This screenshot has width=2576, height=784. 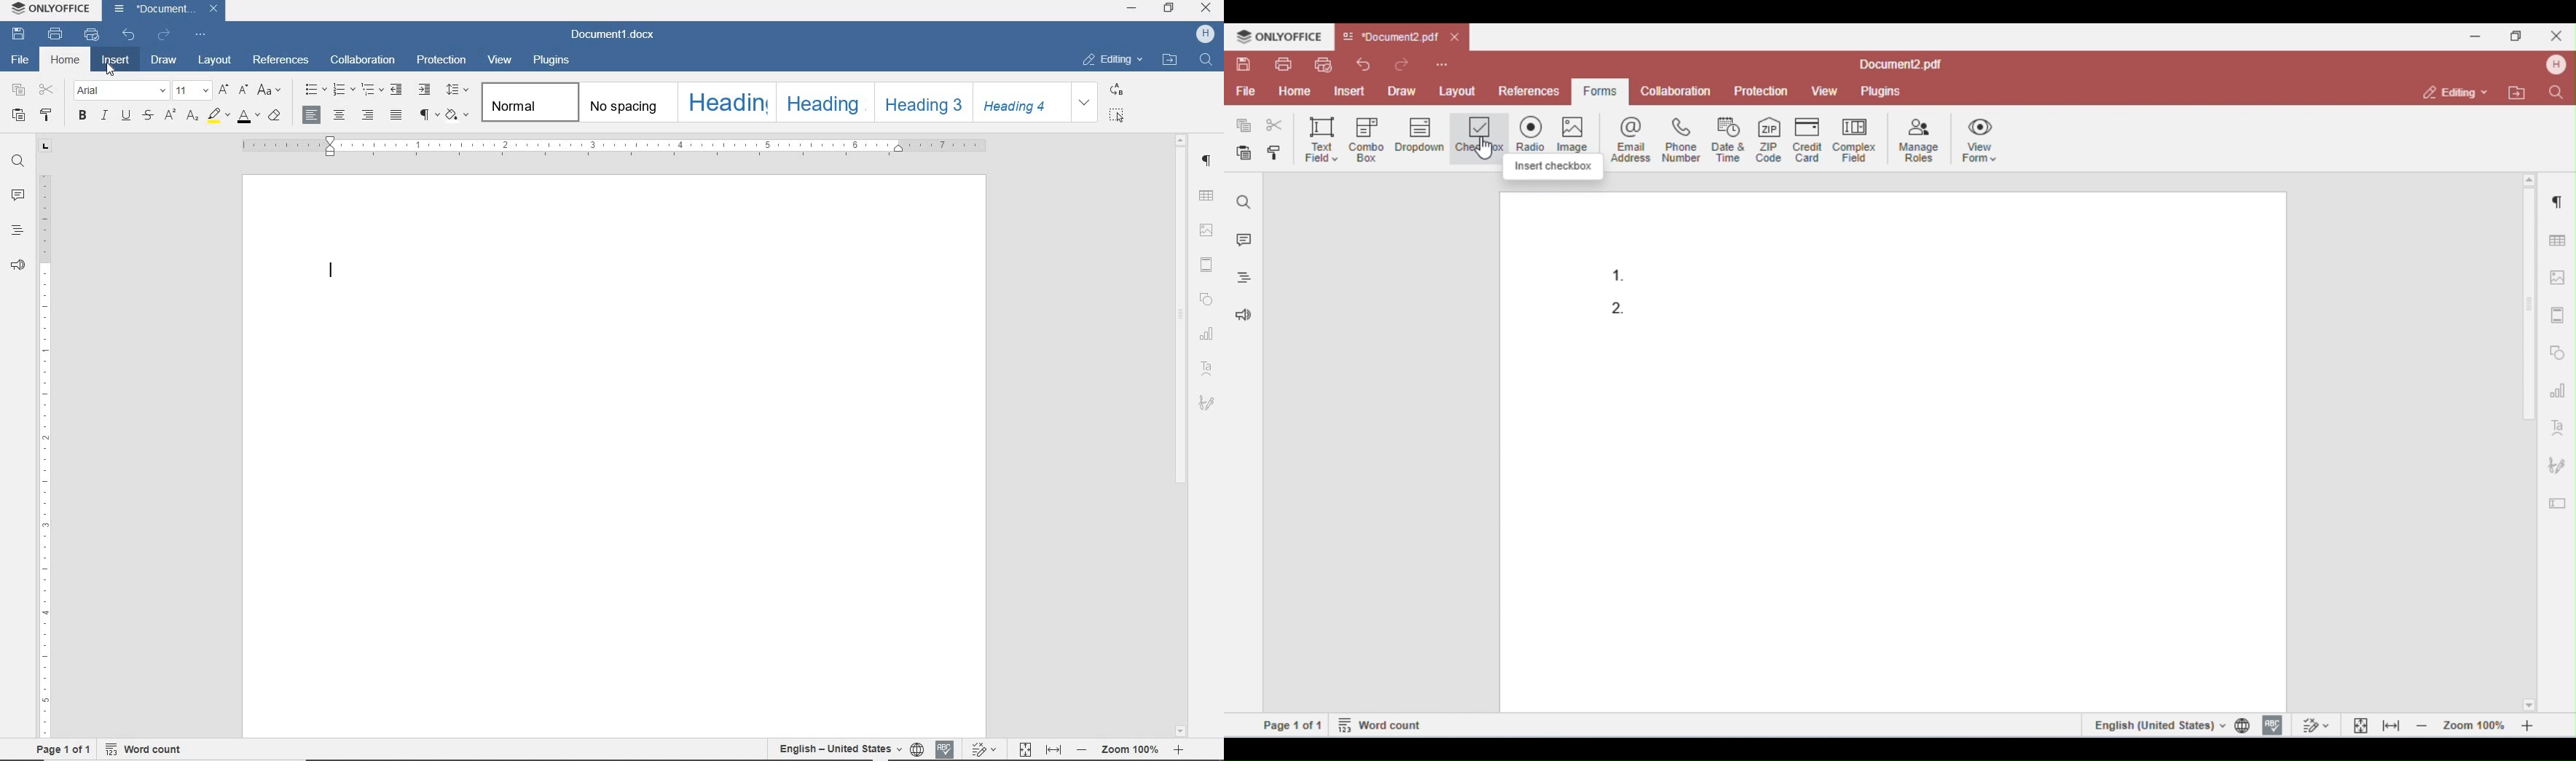 I want to click on Pointer, so click(x=117, y=74).